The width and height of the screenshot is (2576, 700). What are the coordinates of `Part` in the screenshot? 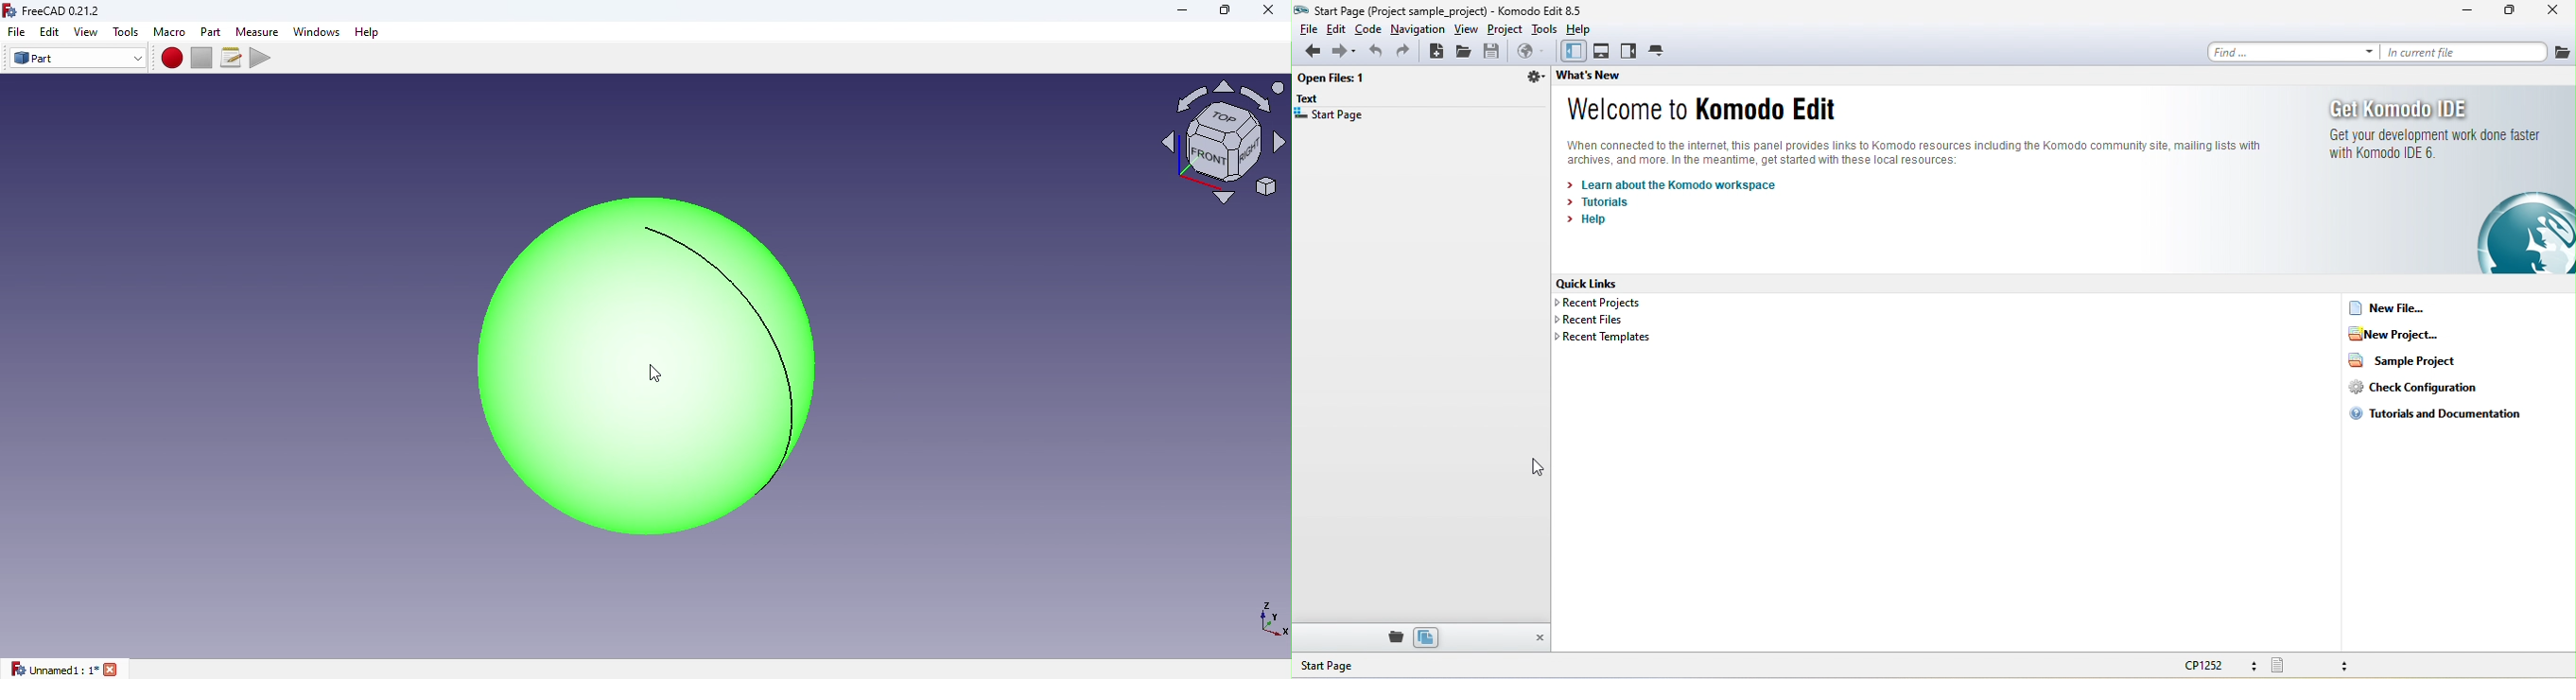 It's located at (78, 59).